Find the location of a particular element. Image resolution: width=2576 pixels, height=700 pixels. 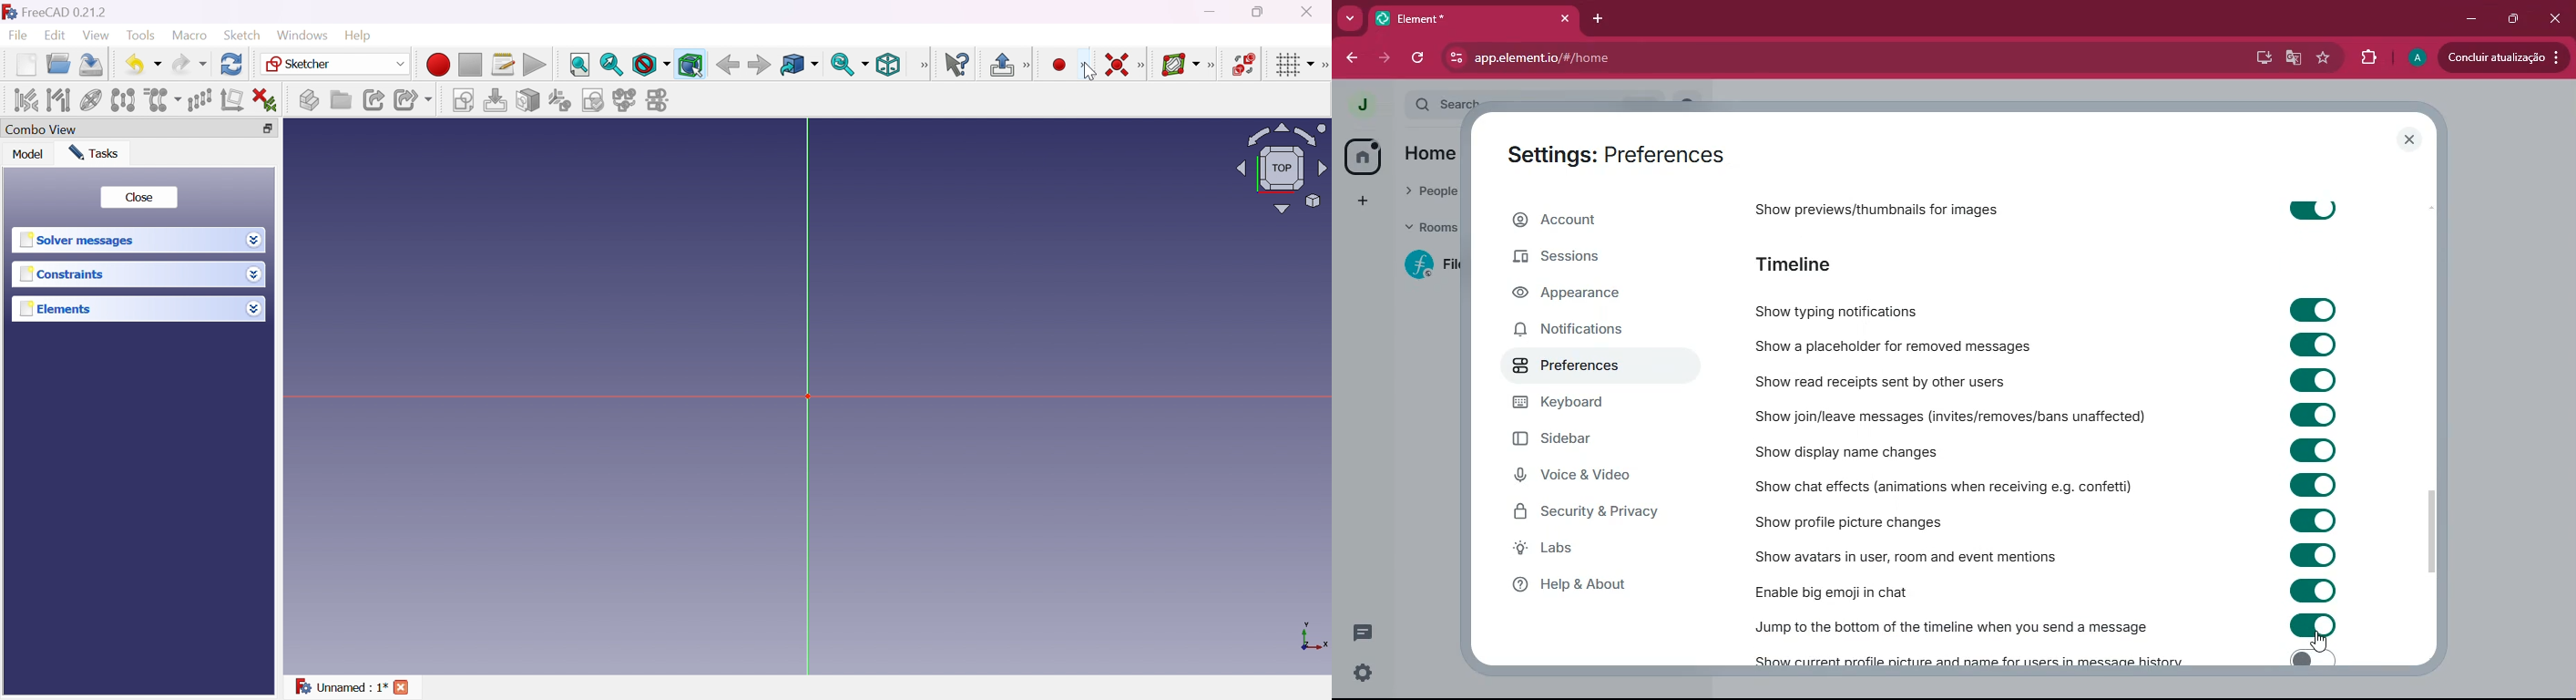

Reorient sketch... is located at coordinates (559, 101).